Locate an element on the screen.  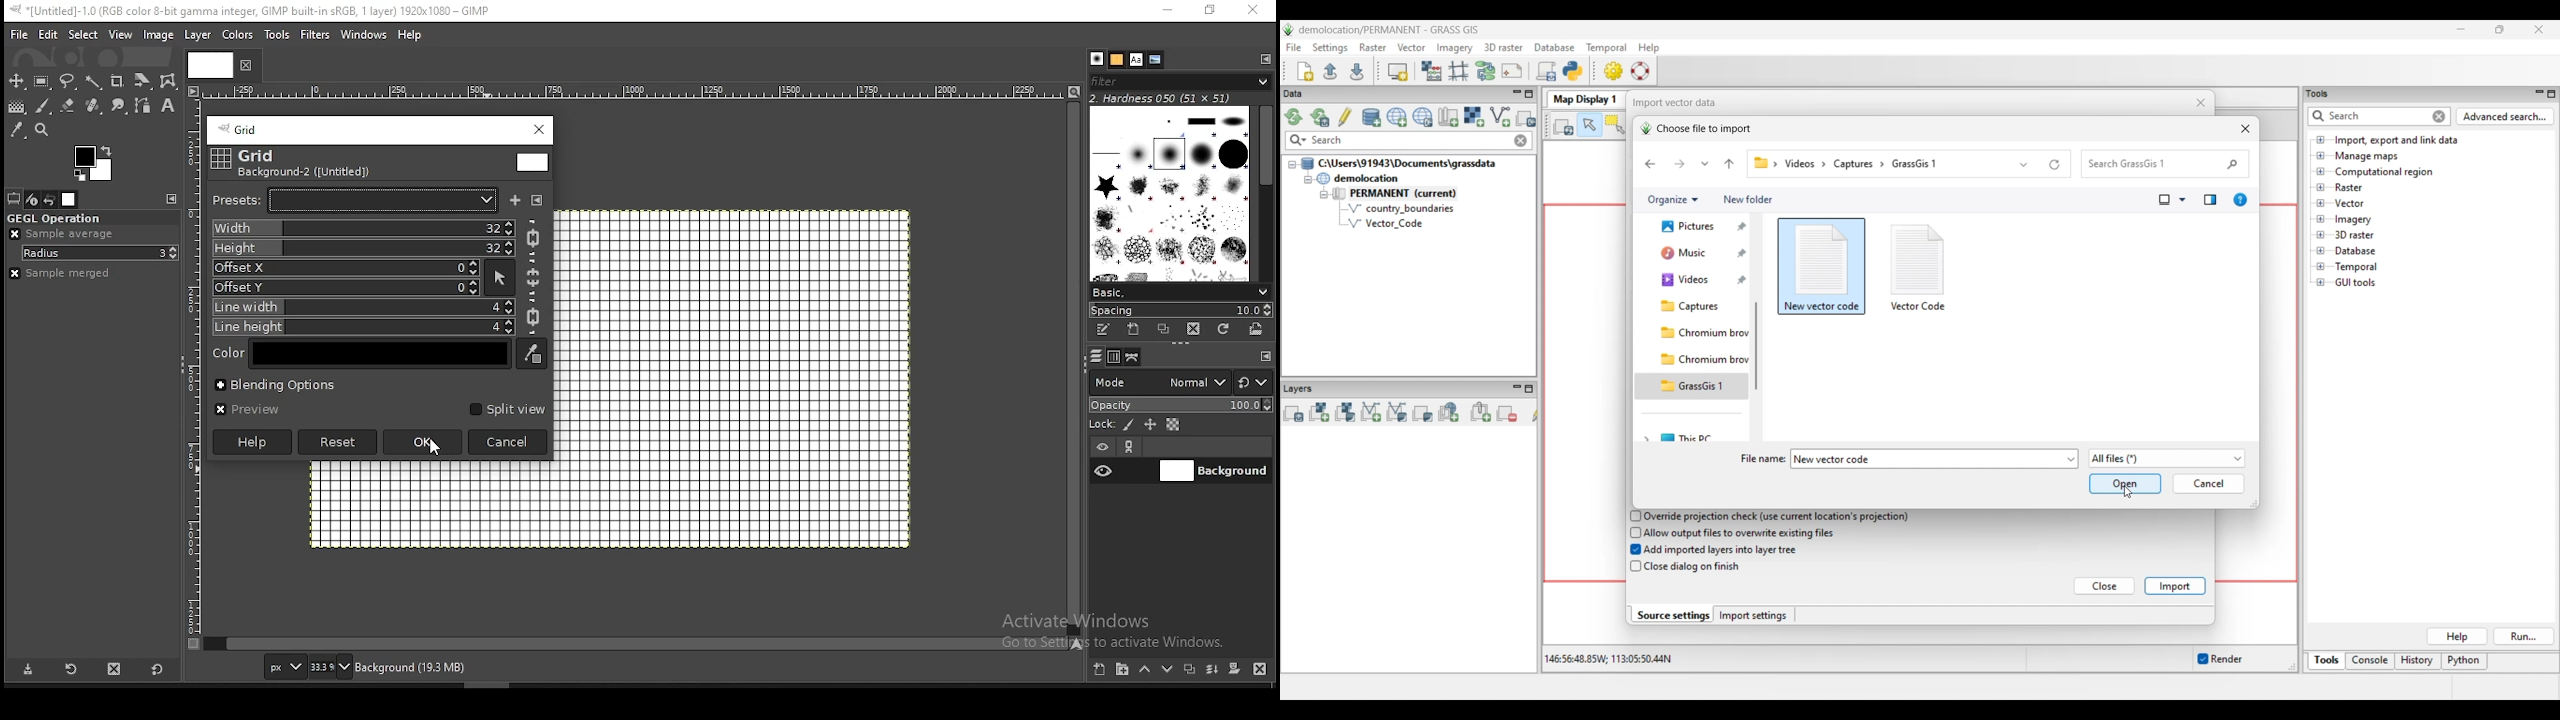
sample merged is located at coordinates (64, 275).